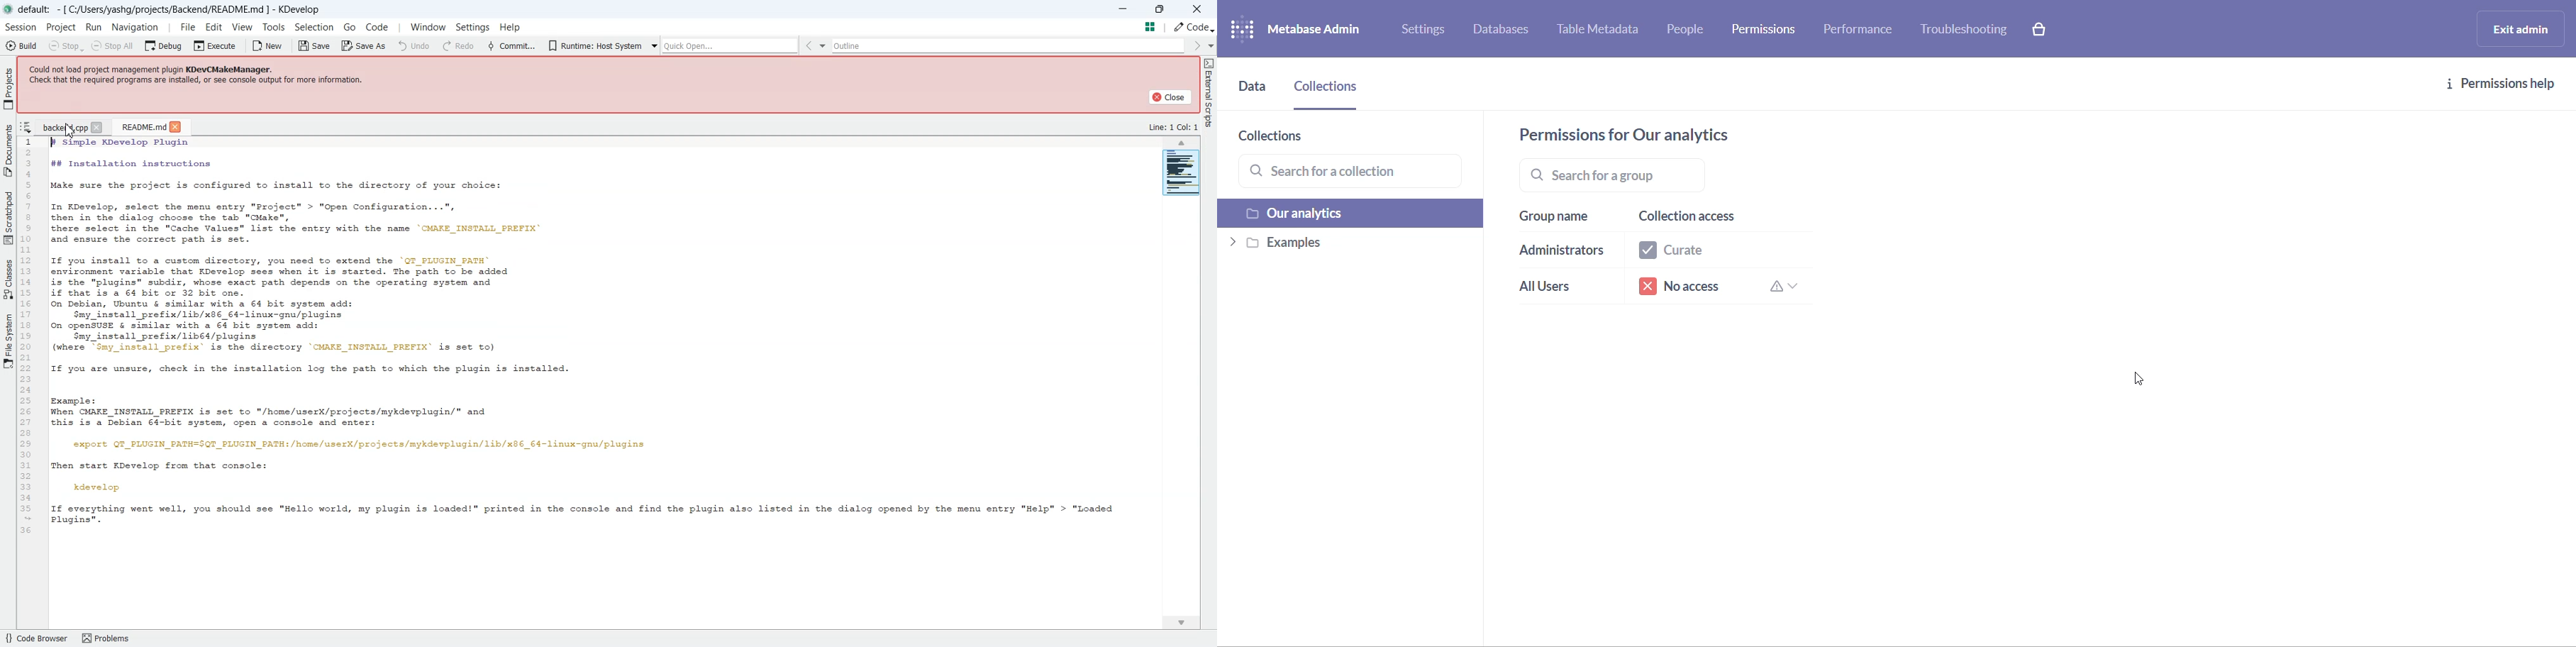 The image size is (2576, 672). Describe the element at coordinates (1691, 31) in the screenshot. I see `people` at that location.